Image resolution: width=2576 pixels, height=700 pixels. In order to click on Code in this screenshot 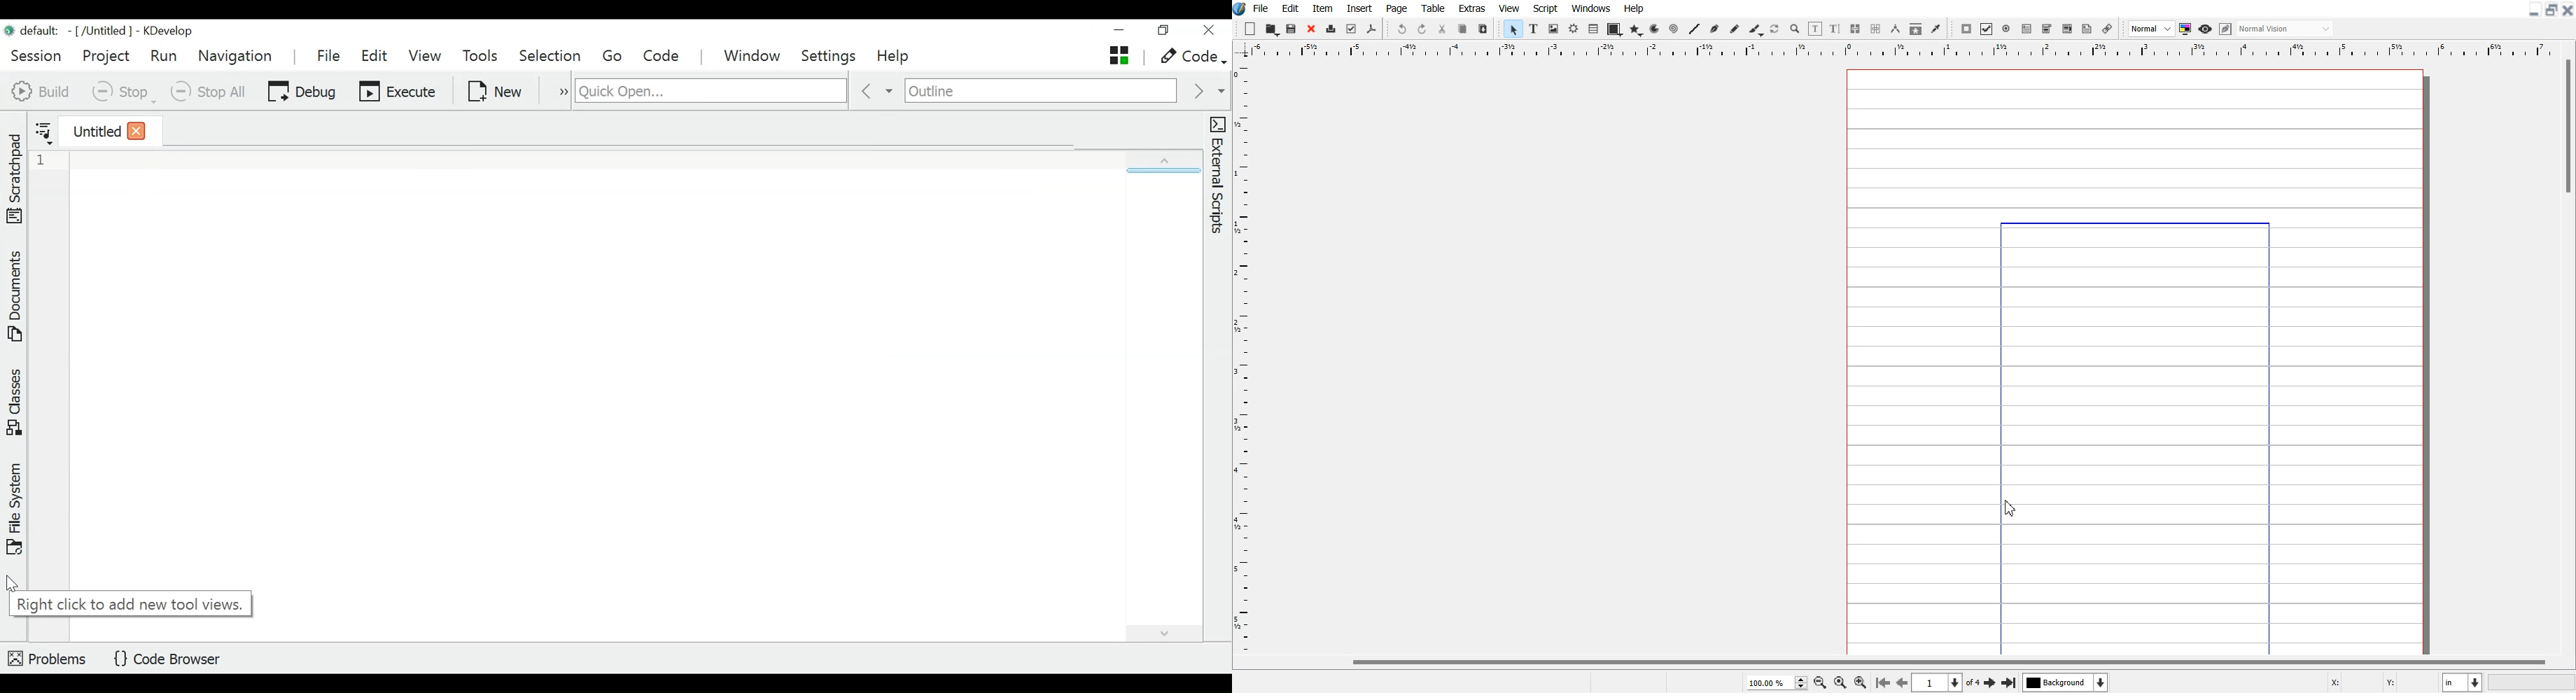, I will do `click(665, 56)`.